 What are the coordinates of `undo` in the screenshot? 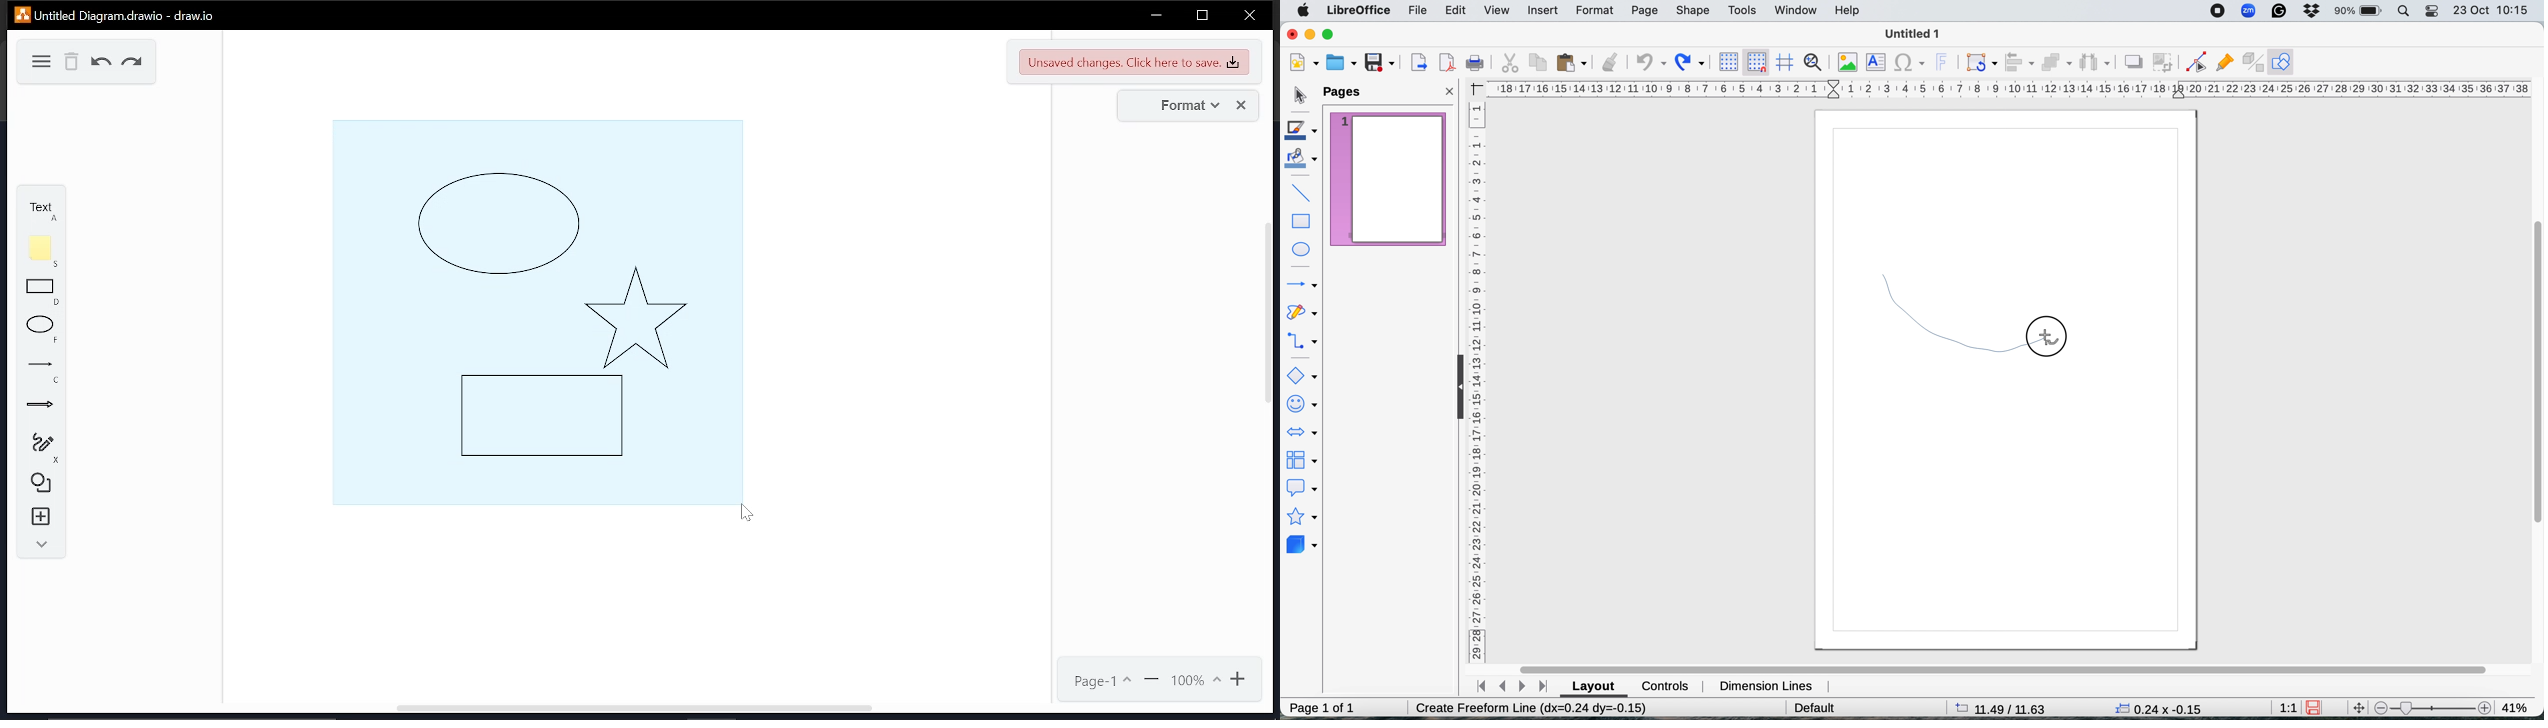 It's located at (102, 63).